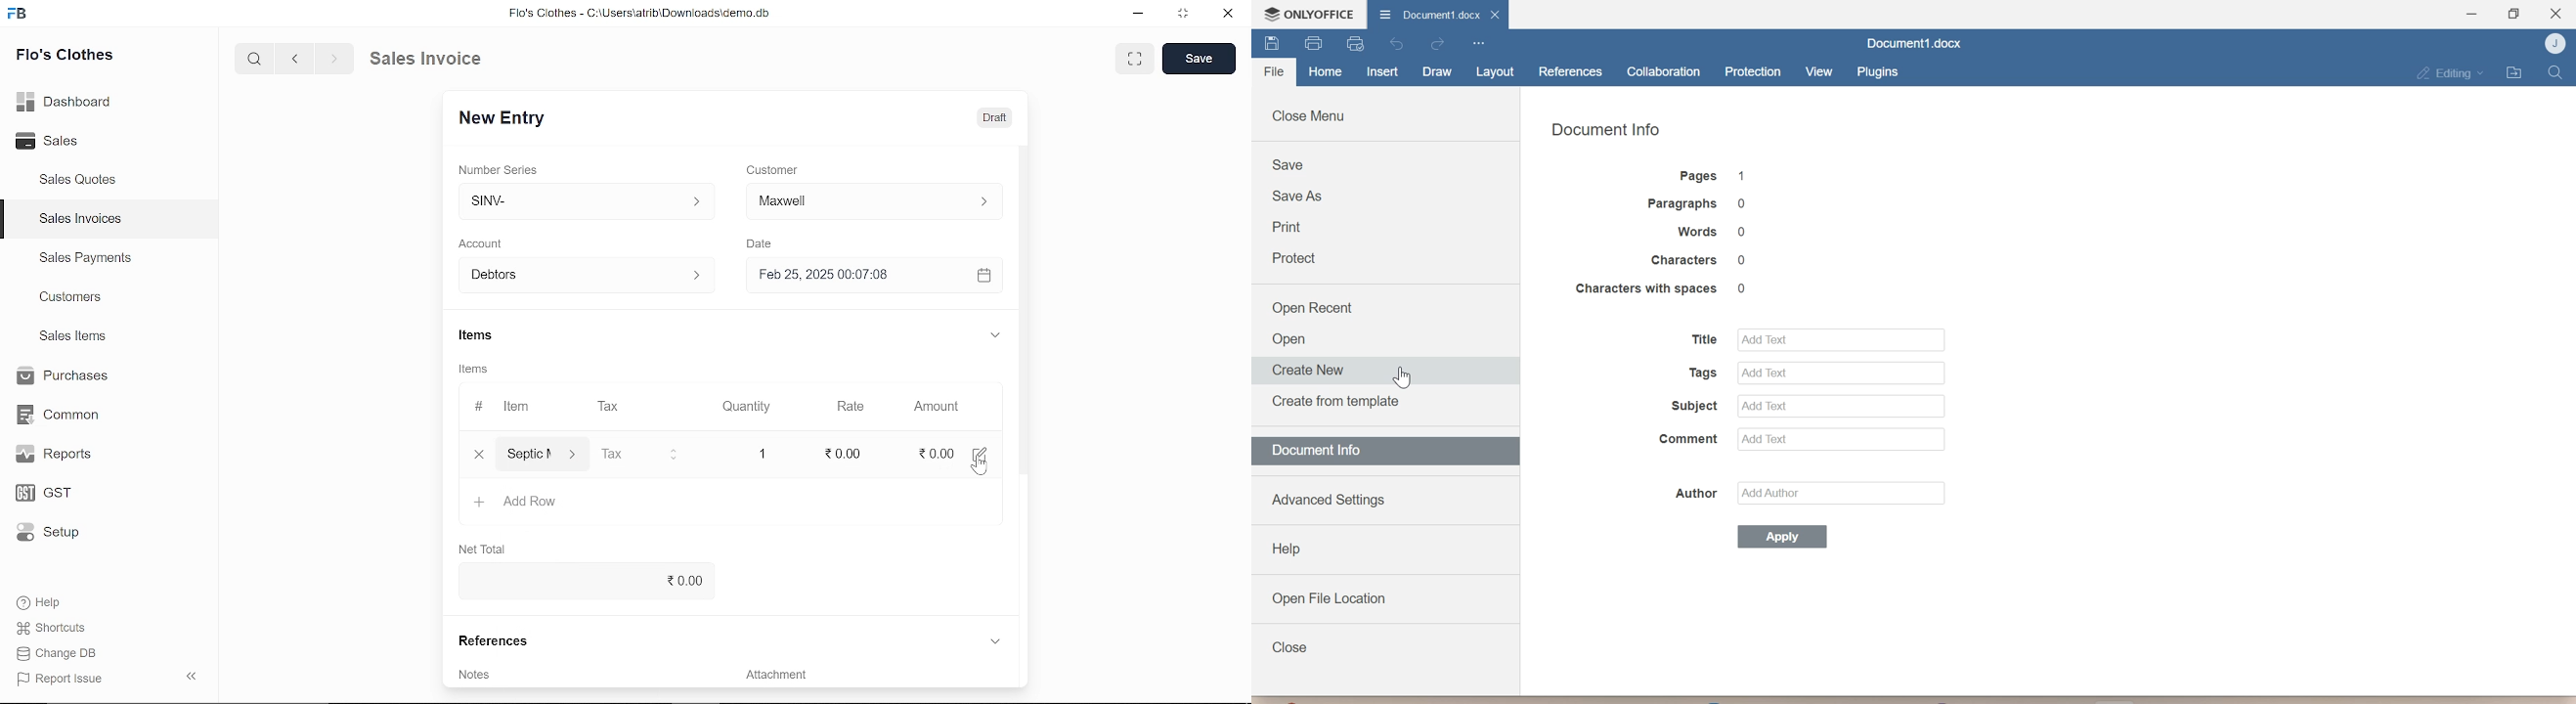 The height and width of the screenshot is (728, 2576). Describe the element at coordinates (841, 453) in the screenshot. I see `edit rate` at that location.